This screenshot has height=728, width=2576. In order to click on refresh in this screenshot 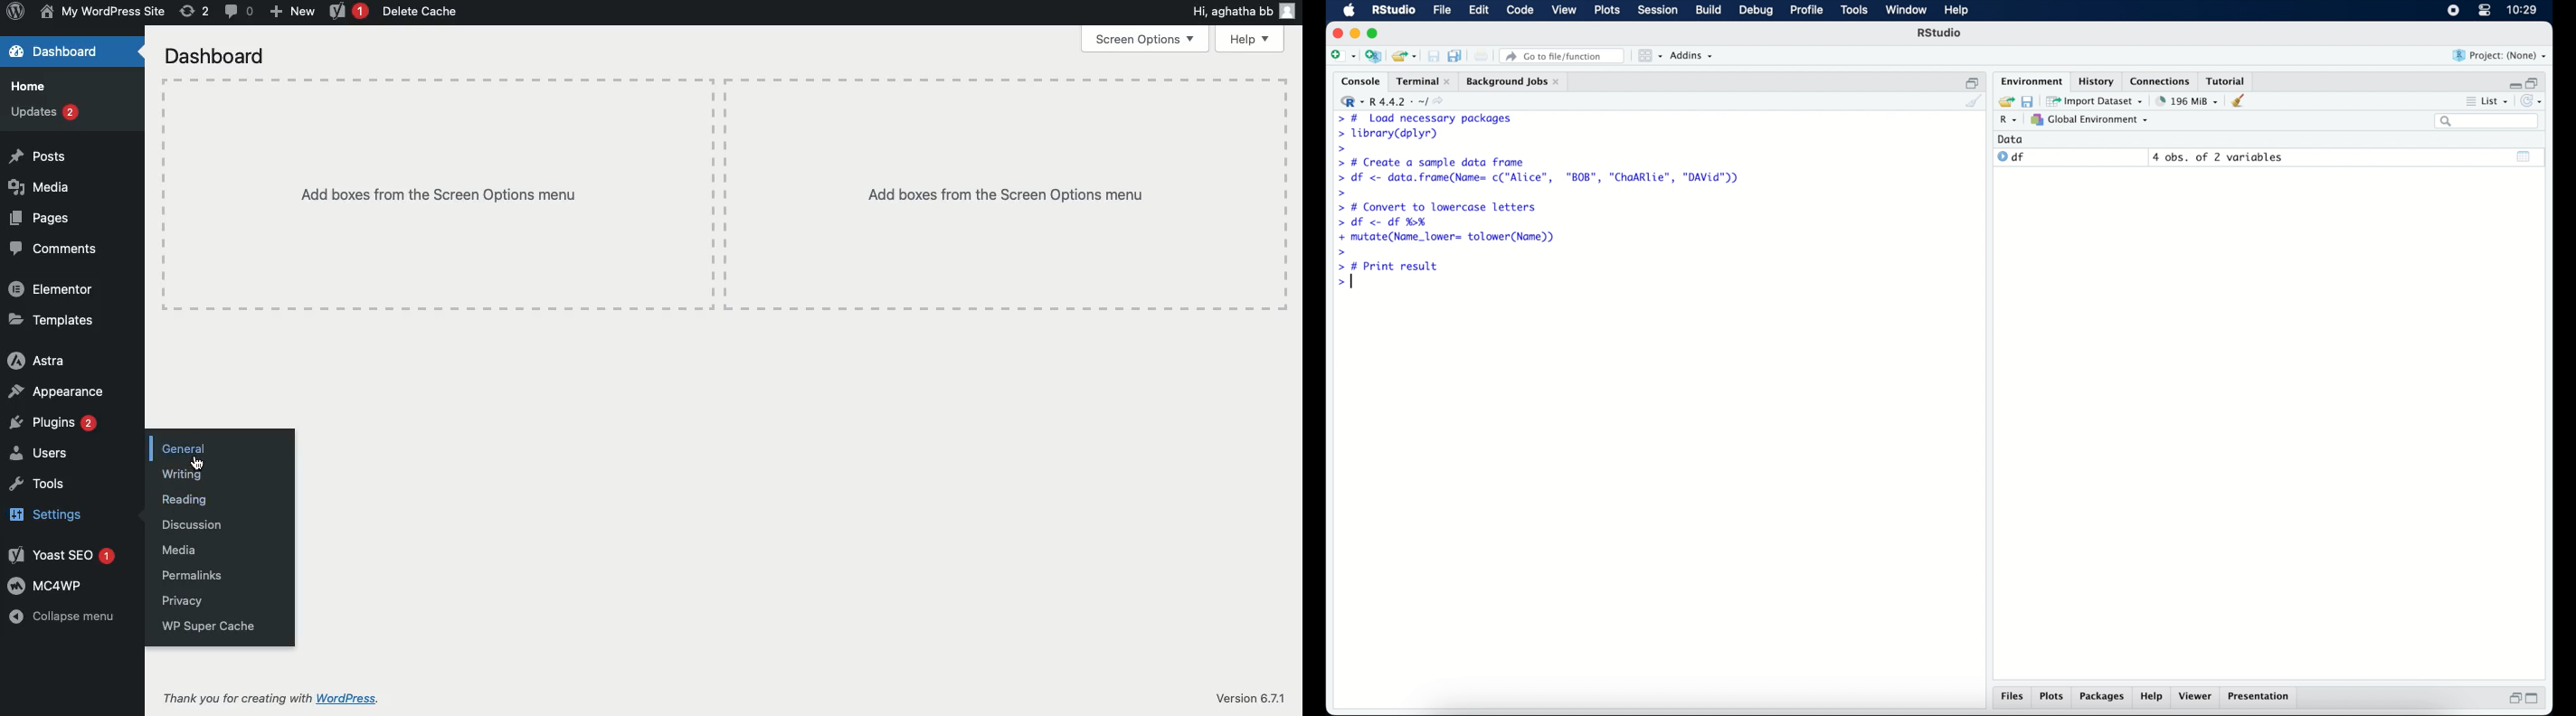, I will do `click(2534, 102)`.